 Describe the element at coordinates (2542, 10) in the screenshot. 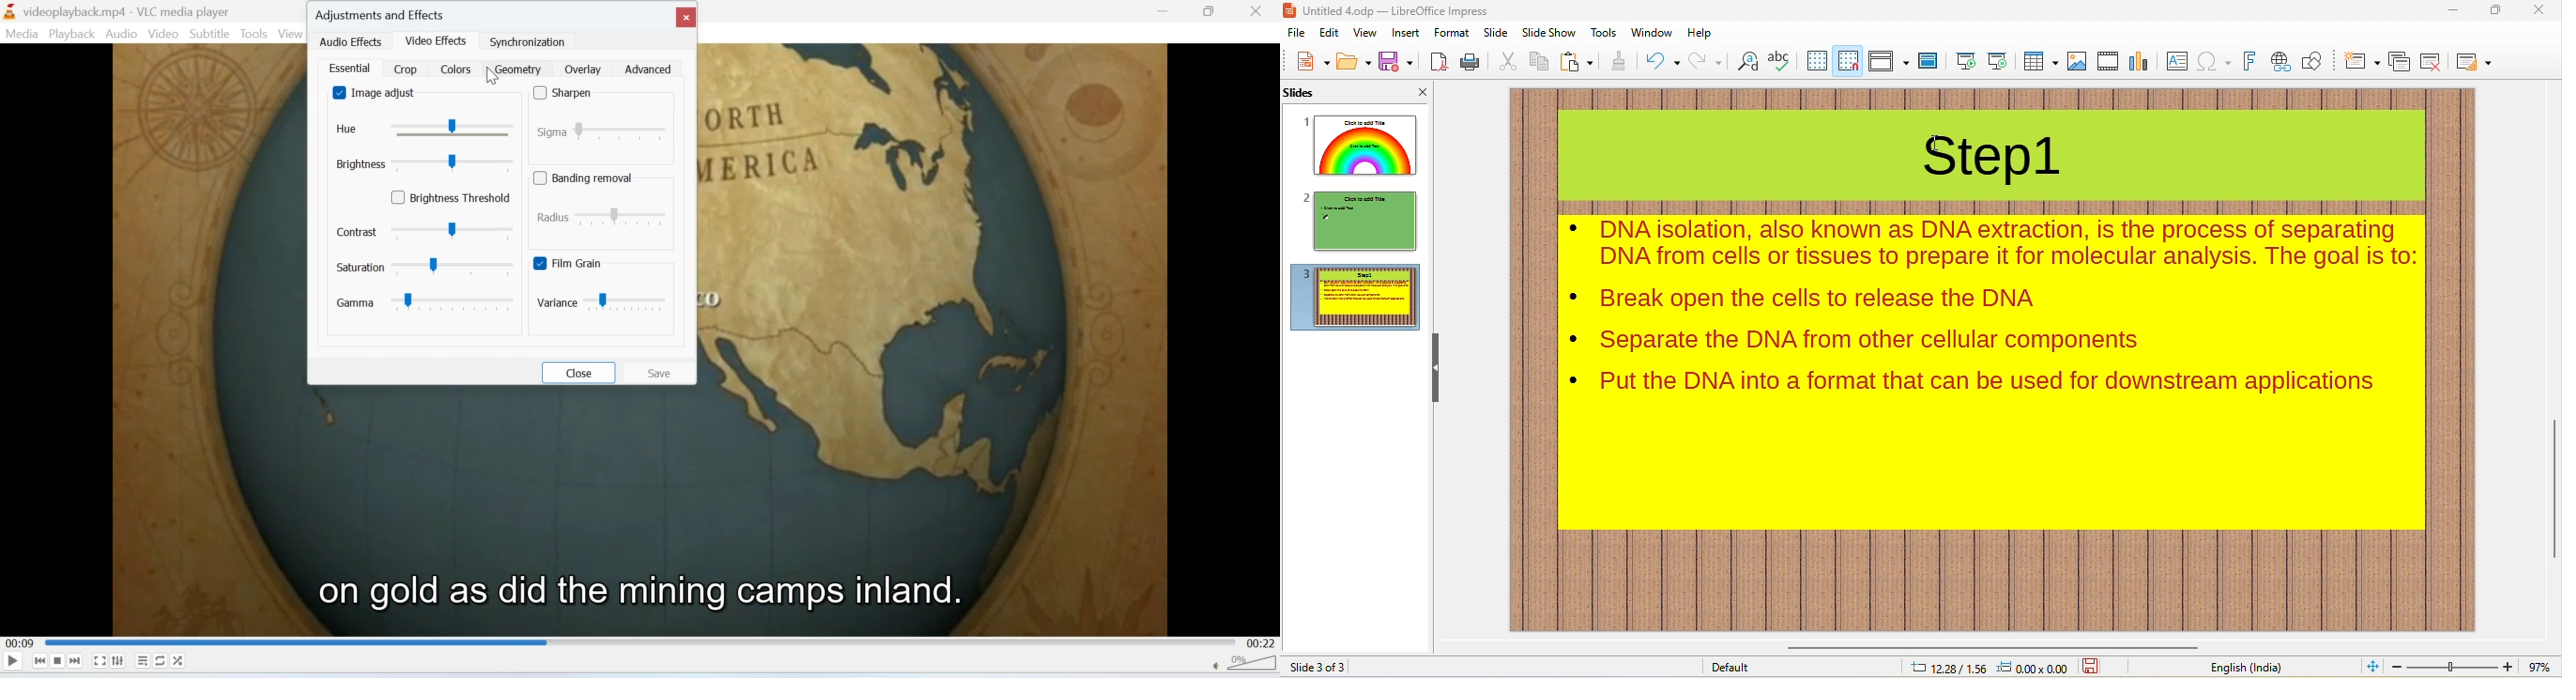

I see `close` at that location.